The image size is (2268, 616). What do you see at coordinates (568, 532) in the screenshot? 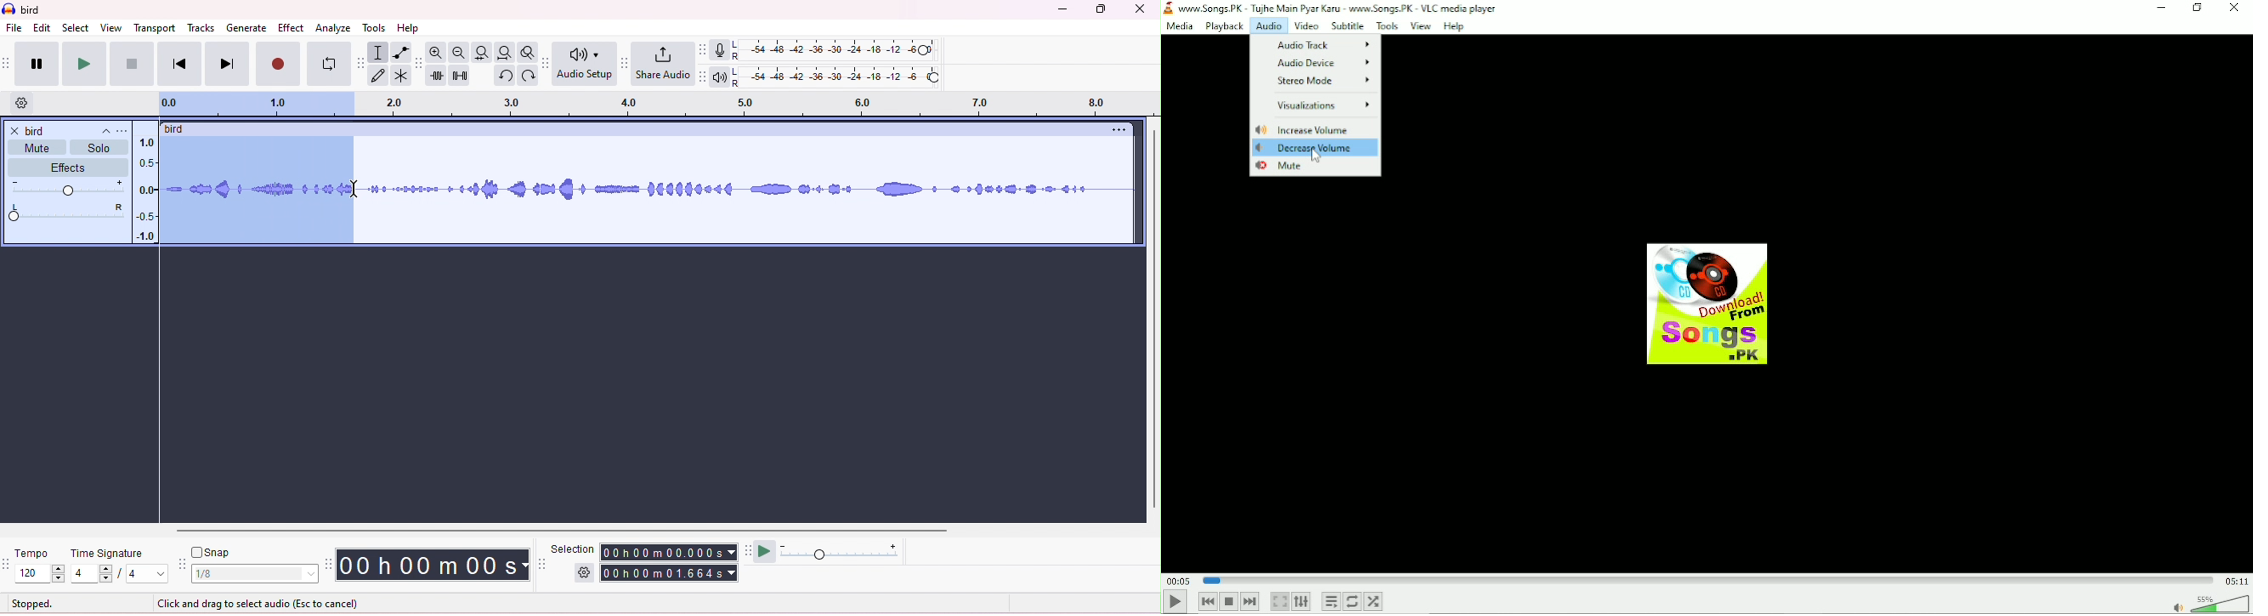
I see `horizontal scroll bar` at bounding box center [568, 532].